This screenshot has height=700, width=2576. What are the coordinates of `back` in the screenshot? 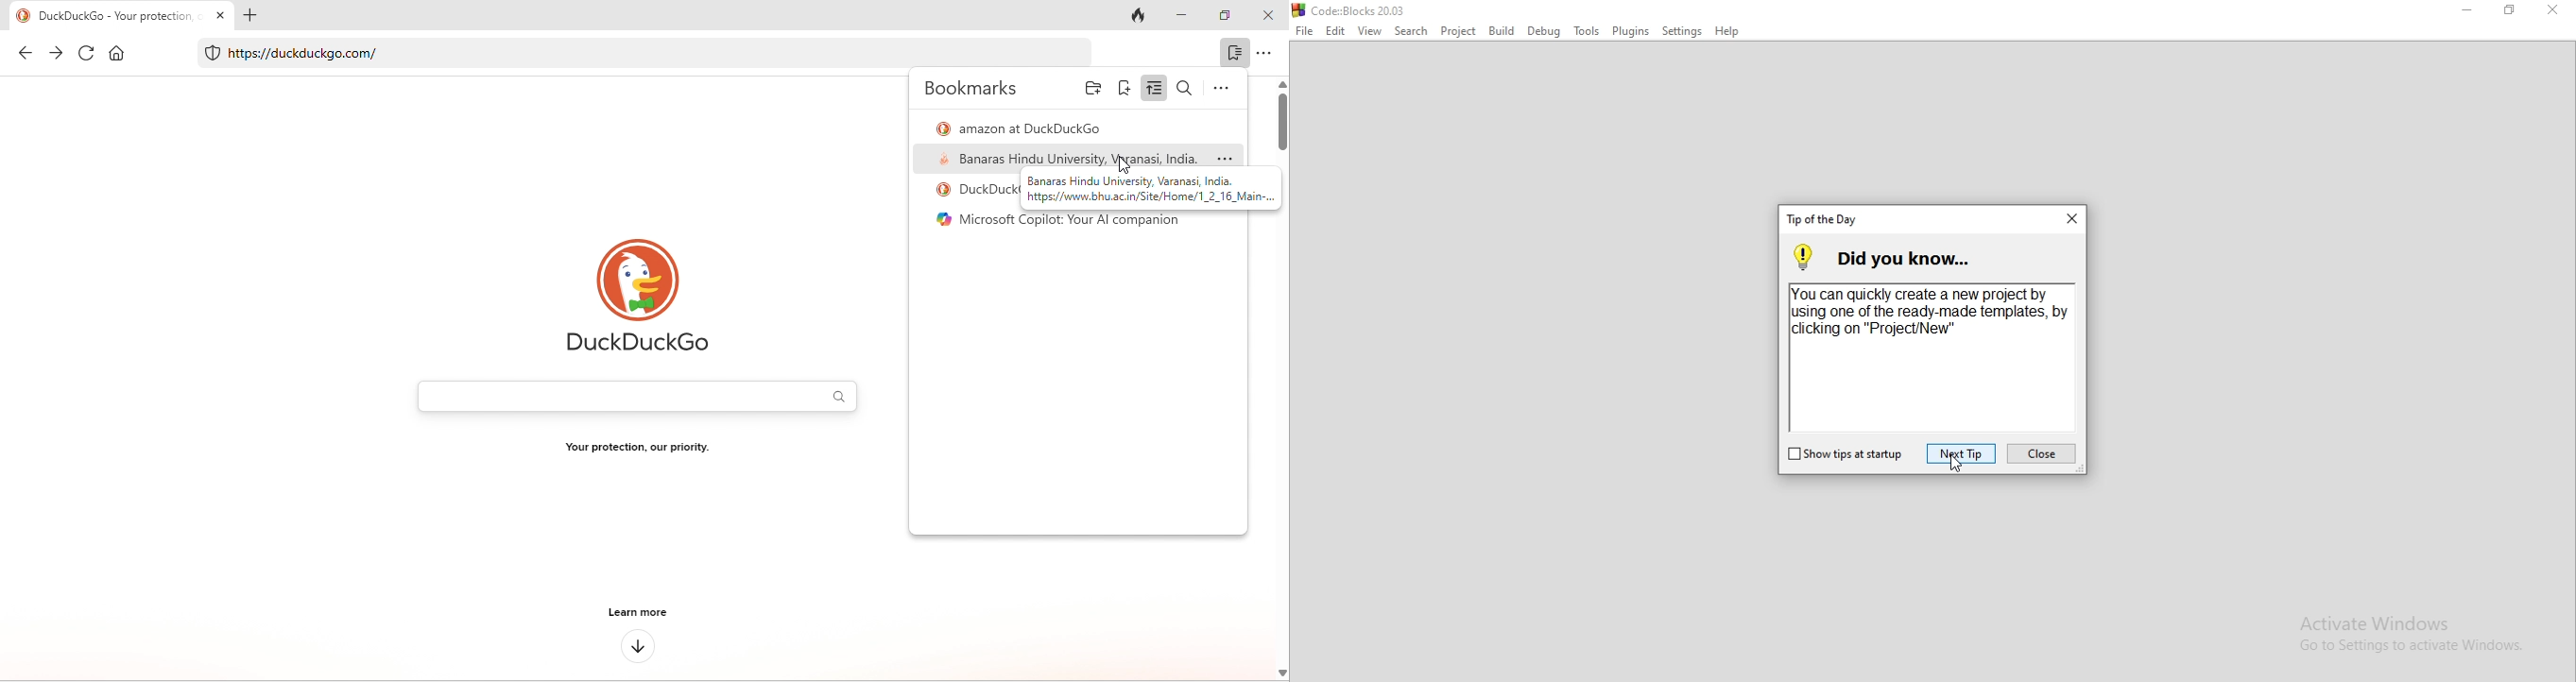 It's located at (25, 52).